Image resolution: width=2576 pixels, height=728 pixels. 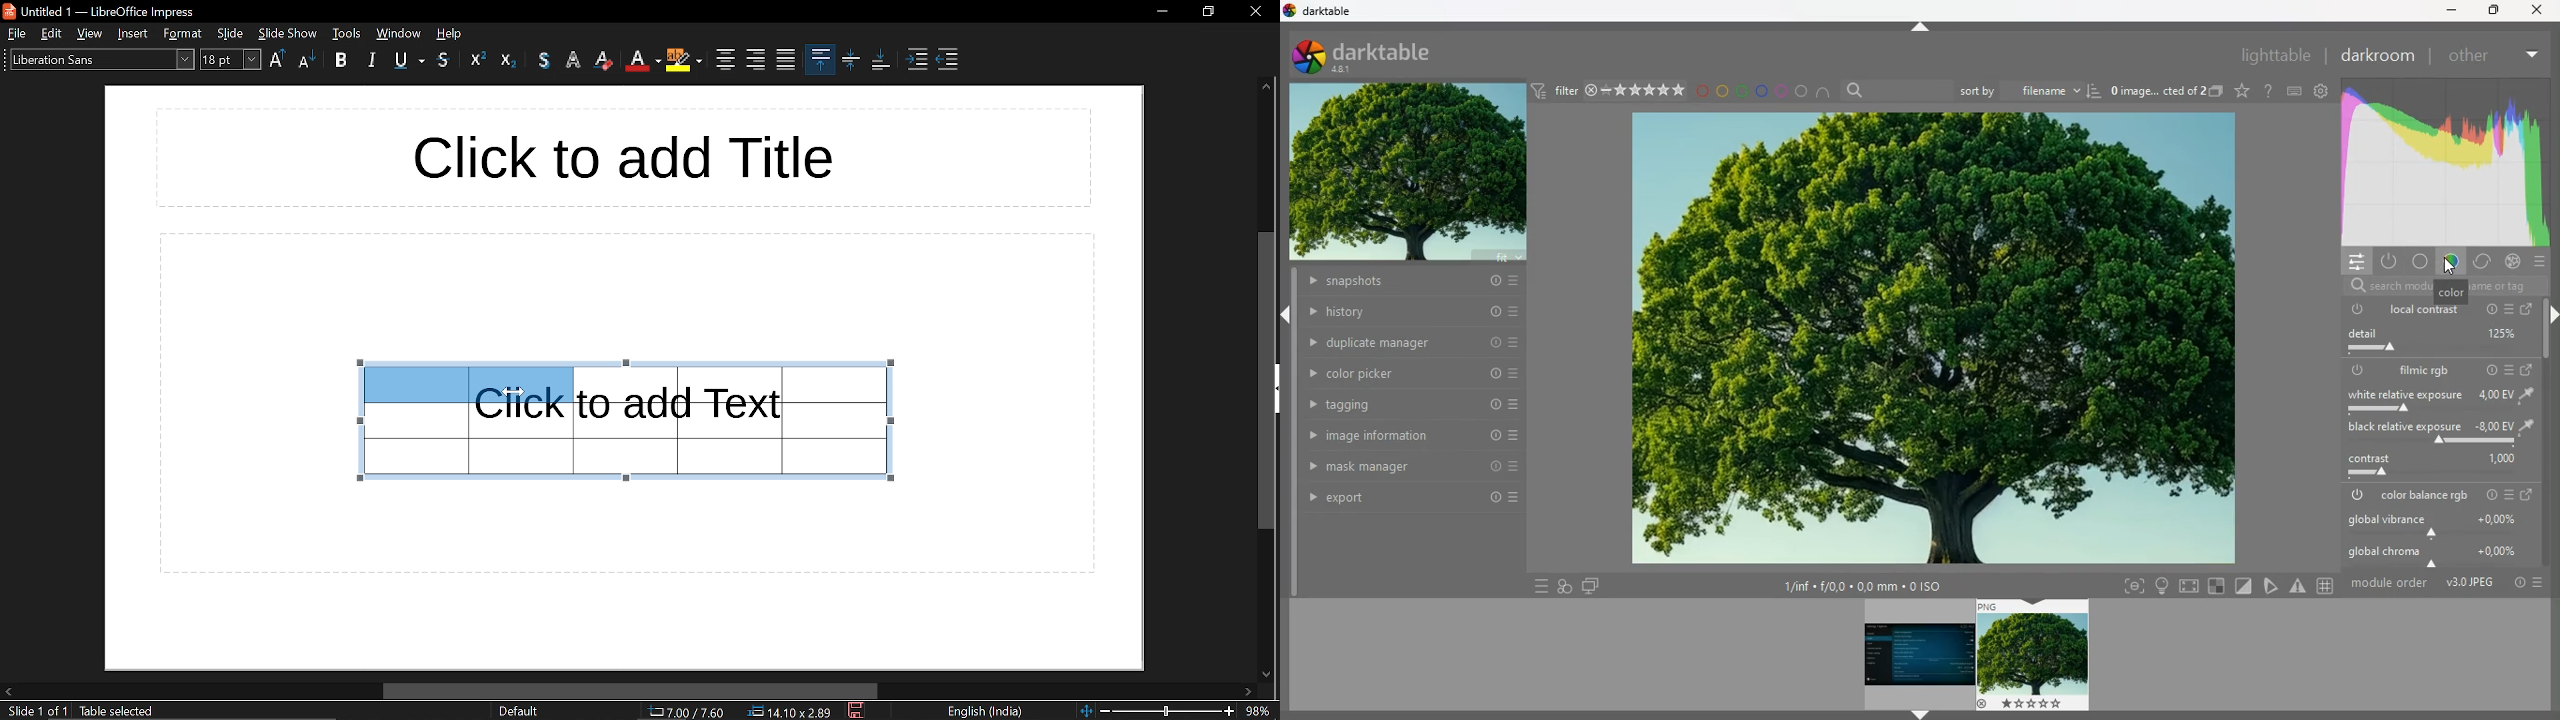 What do you see at coordinates (1923, 27) in the screenshot?
I see `arrow` at bounding box center [1923, 27].